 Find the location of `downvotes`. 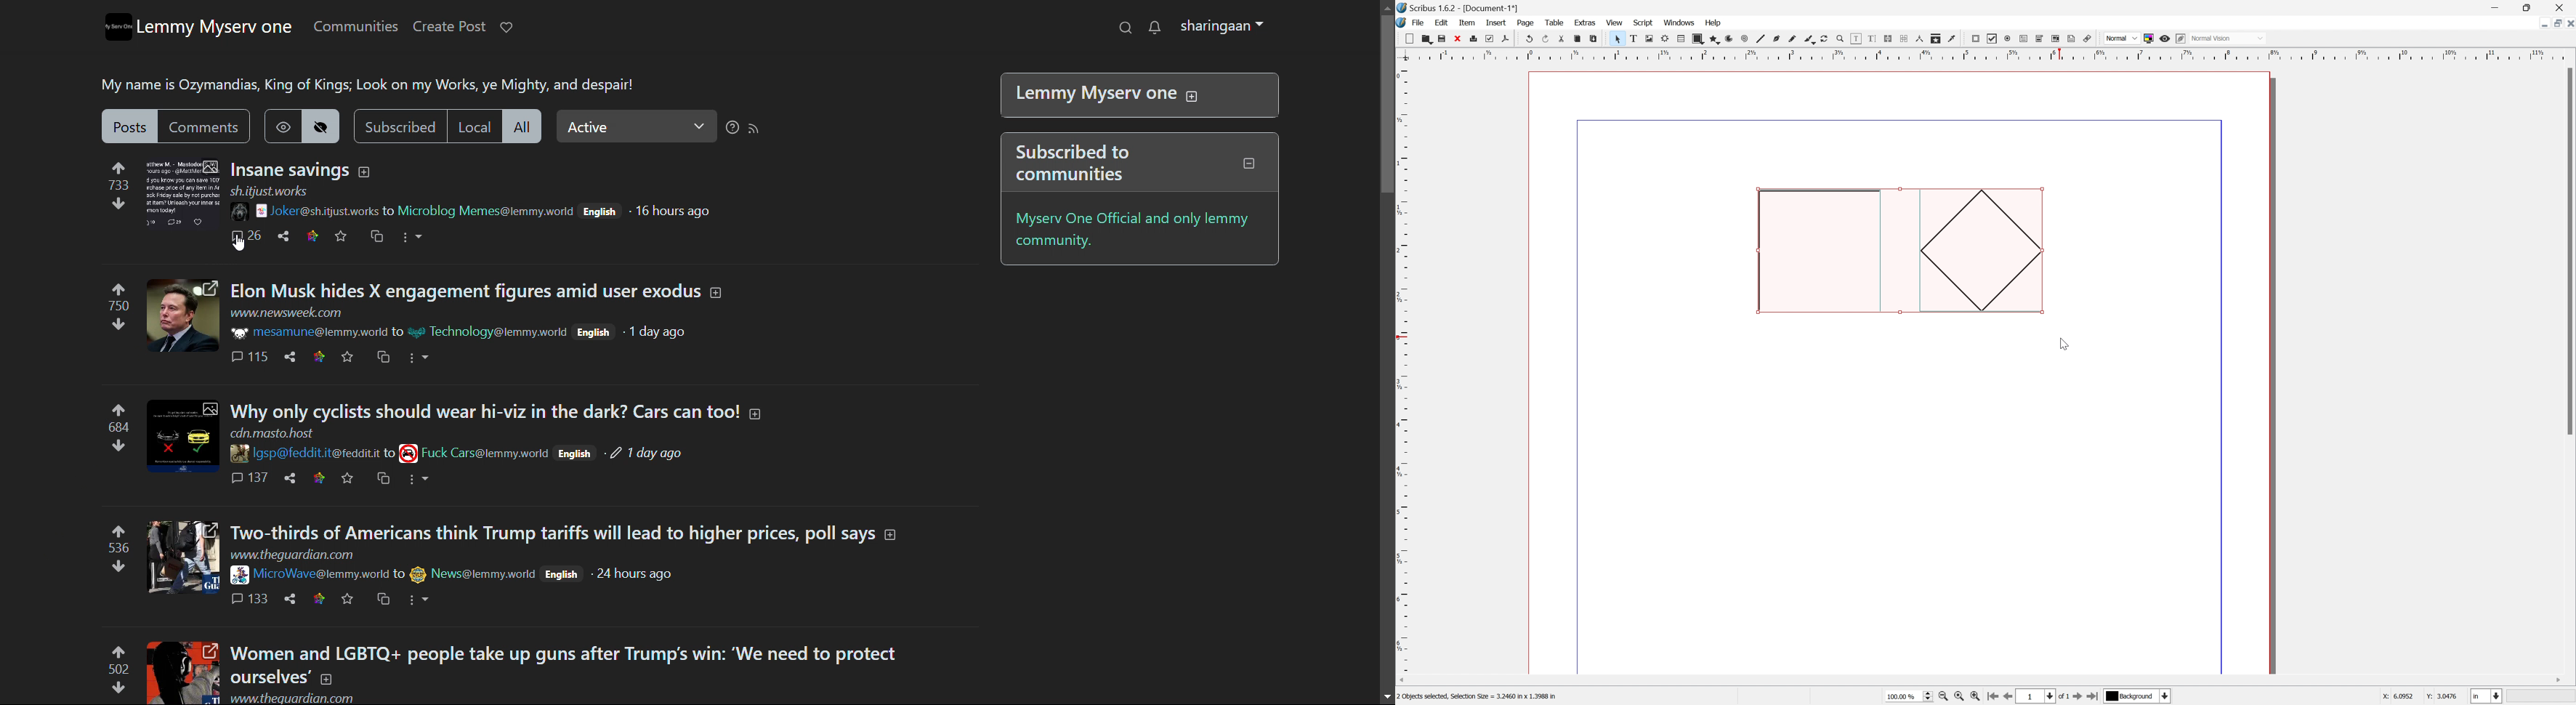

downvotes is located at coordinates (116, 568).